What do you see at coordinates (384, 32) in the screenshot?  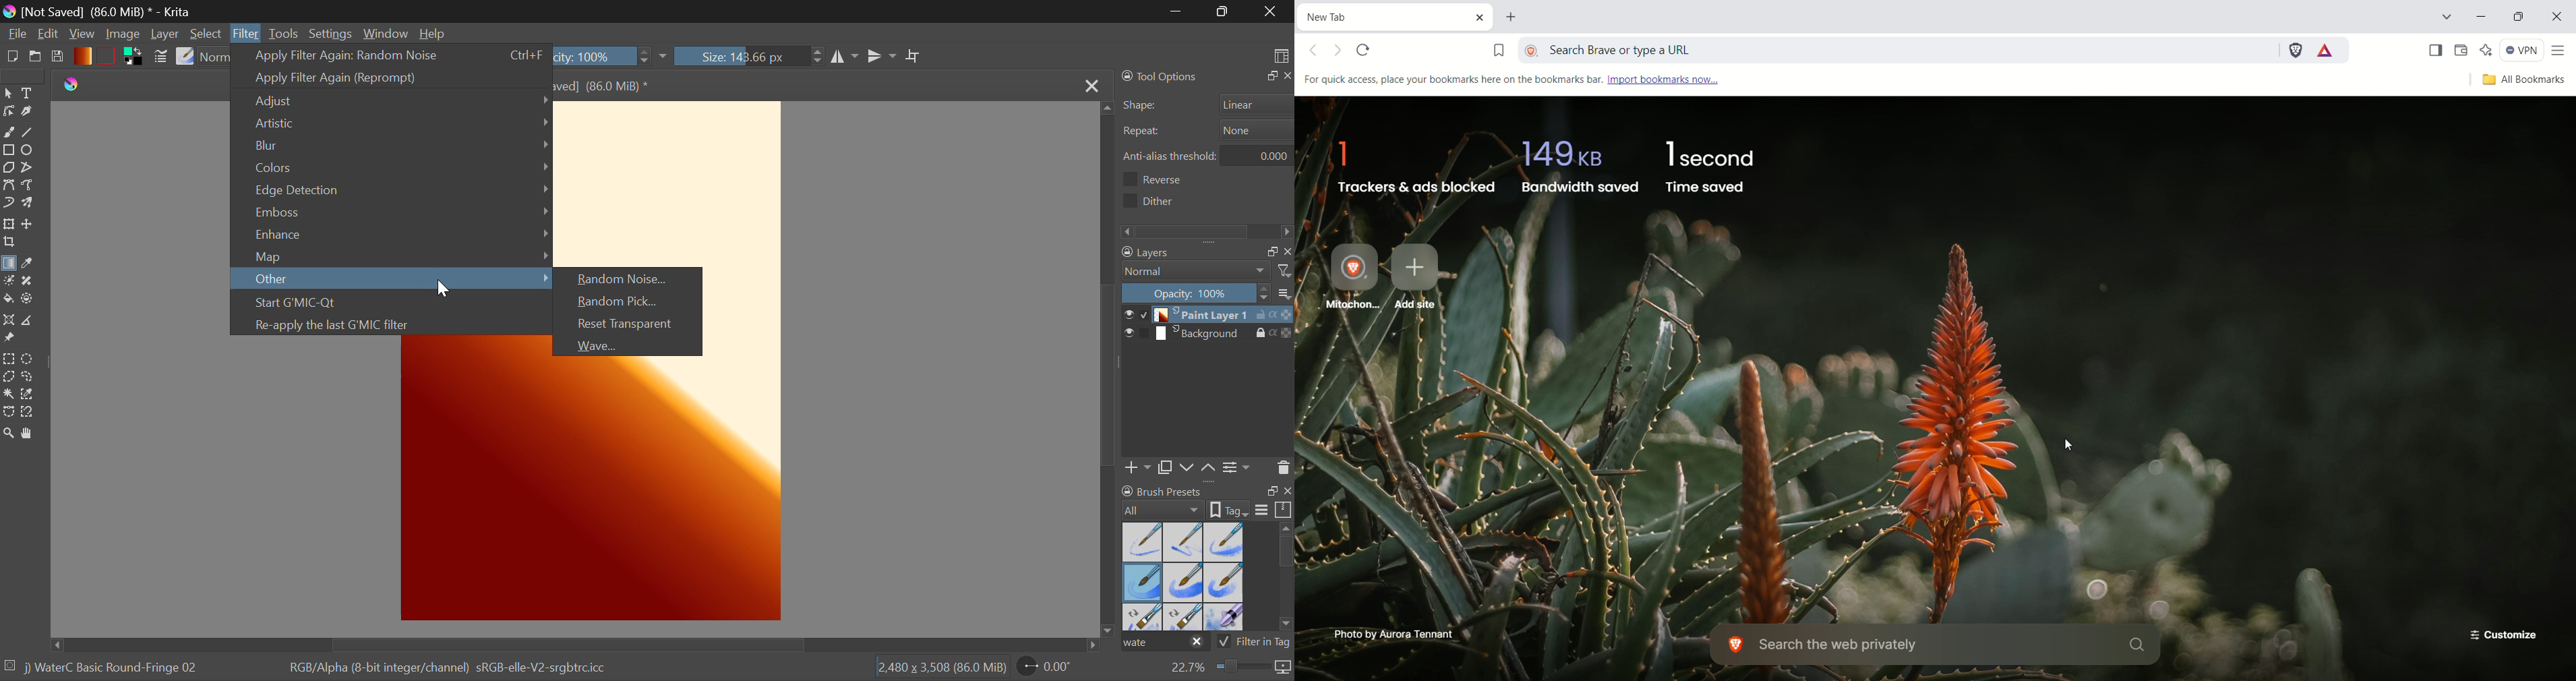 I see `Window` at bounding box center [384, 32].